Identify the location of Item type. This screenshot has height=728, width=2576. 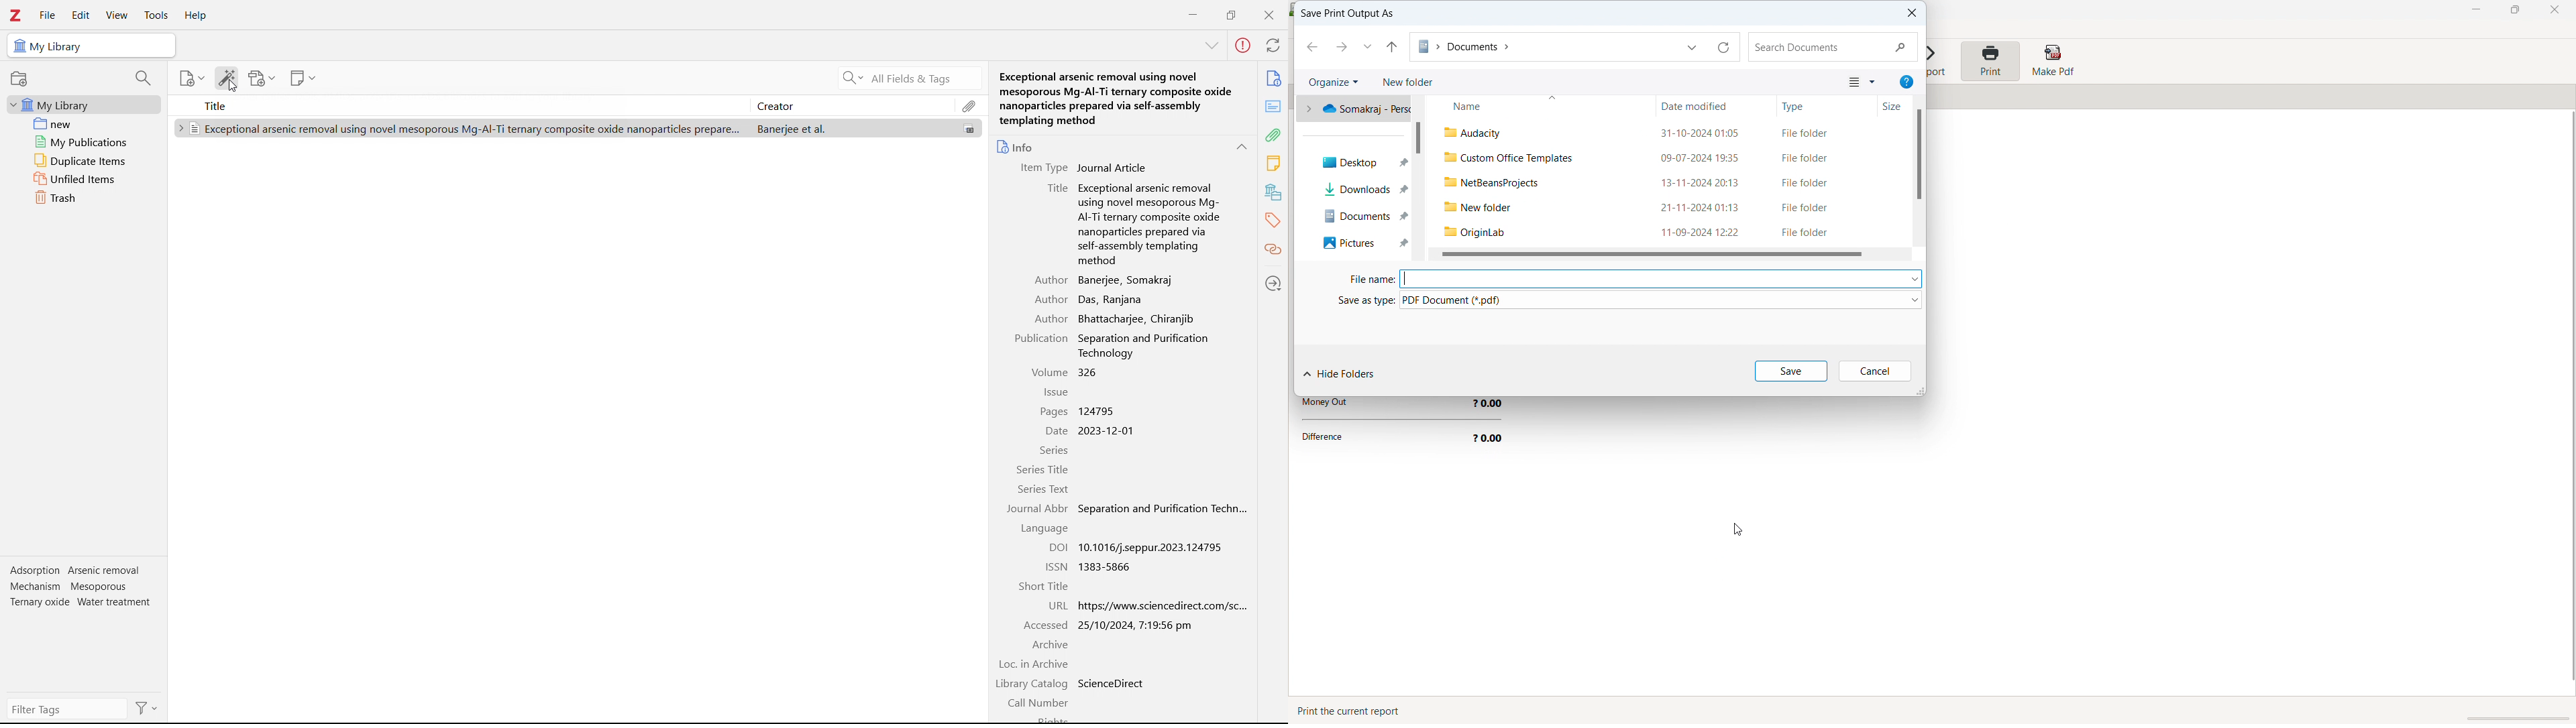
(1040, 168).